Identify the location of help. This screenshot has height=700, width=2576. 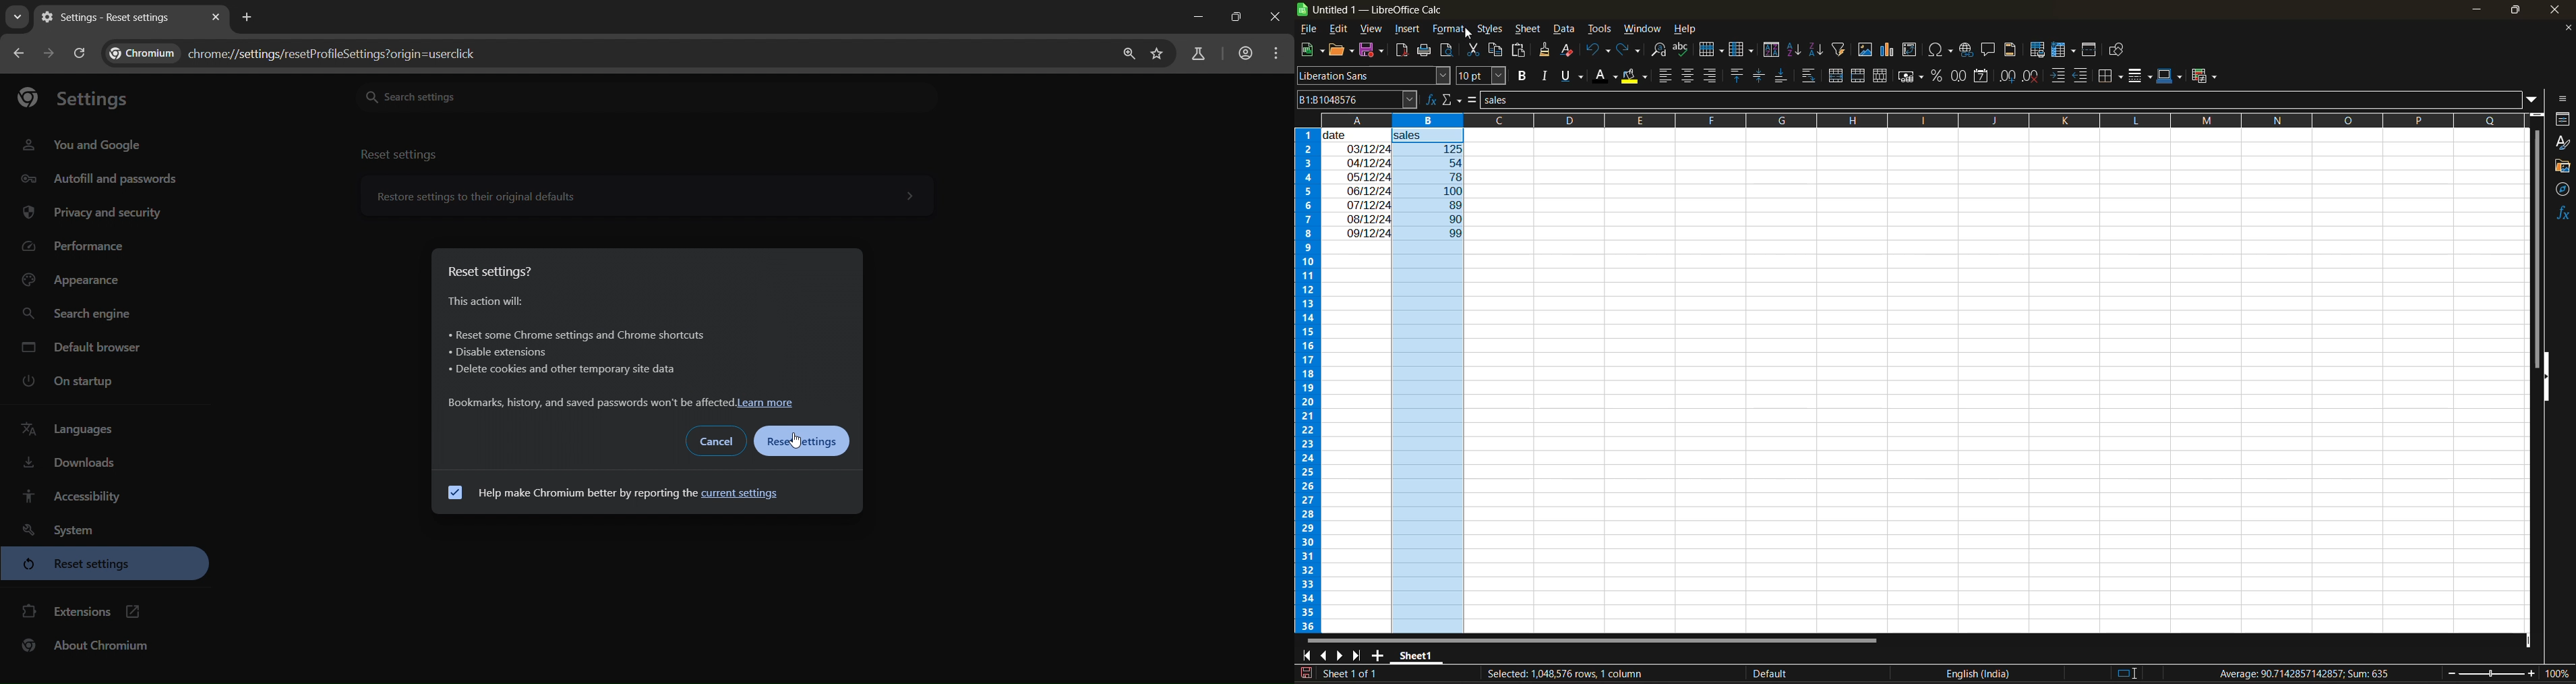
(1686, 28).